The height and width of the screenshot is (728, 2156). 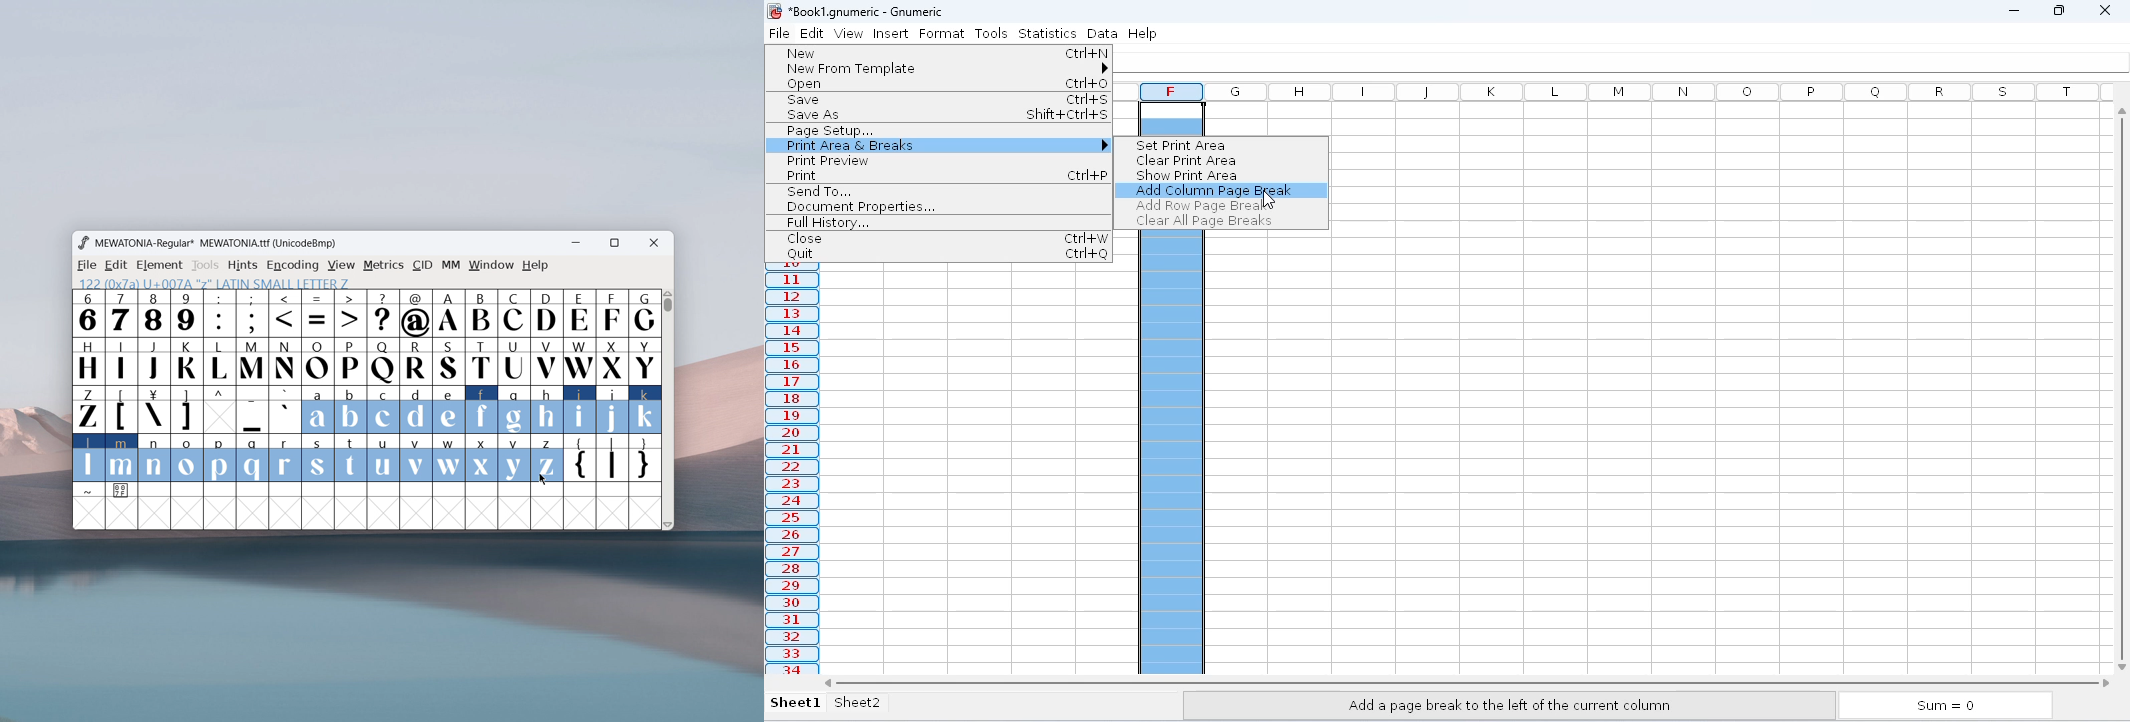 What do you see at coordinates (1510, 704) in the screenshot?
I see `add a page break to the left of the current column` at bounding box center [1510, 704].